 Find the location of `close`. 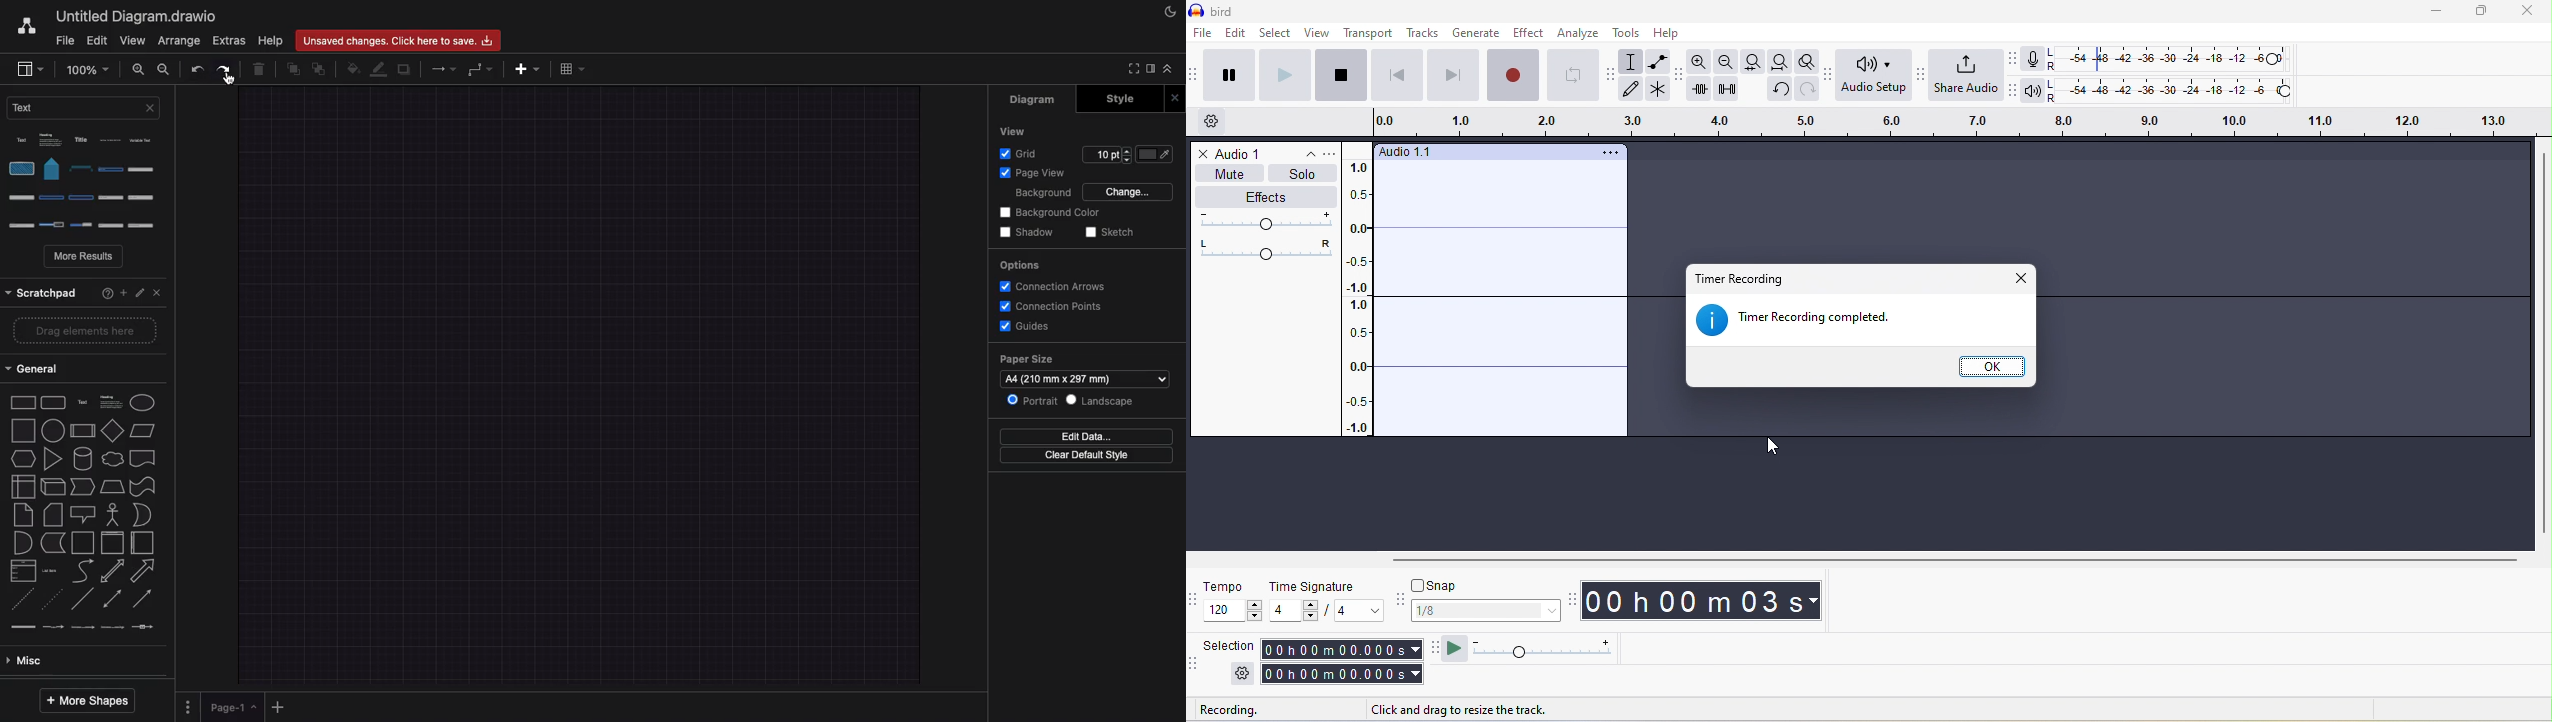

close is located at coordinates (2021, 277).